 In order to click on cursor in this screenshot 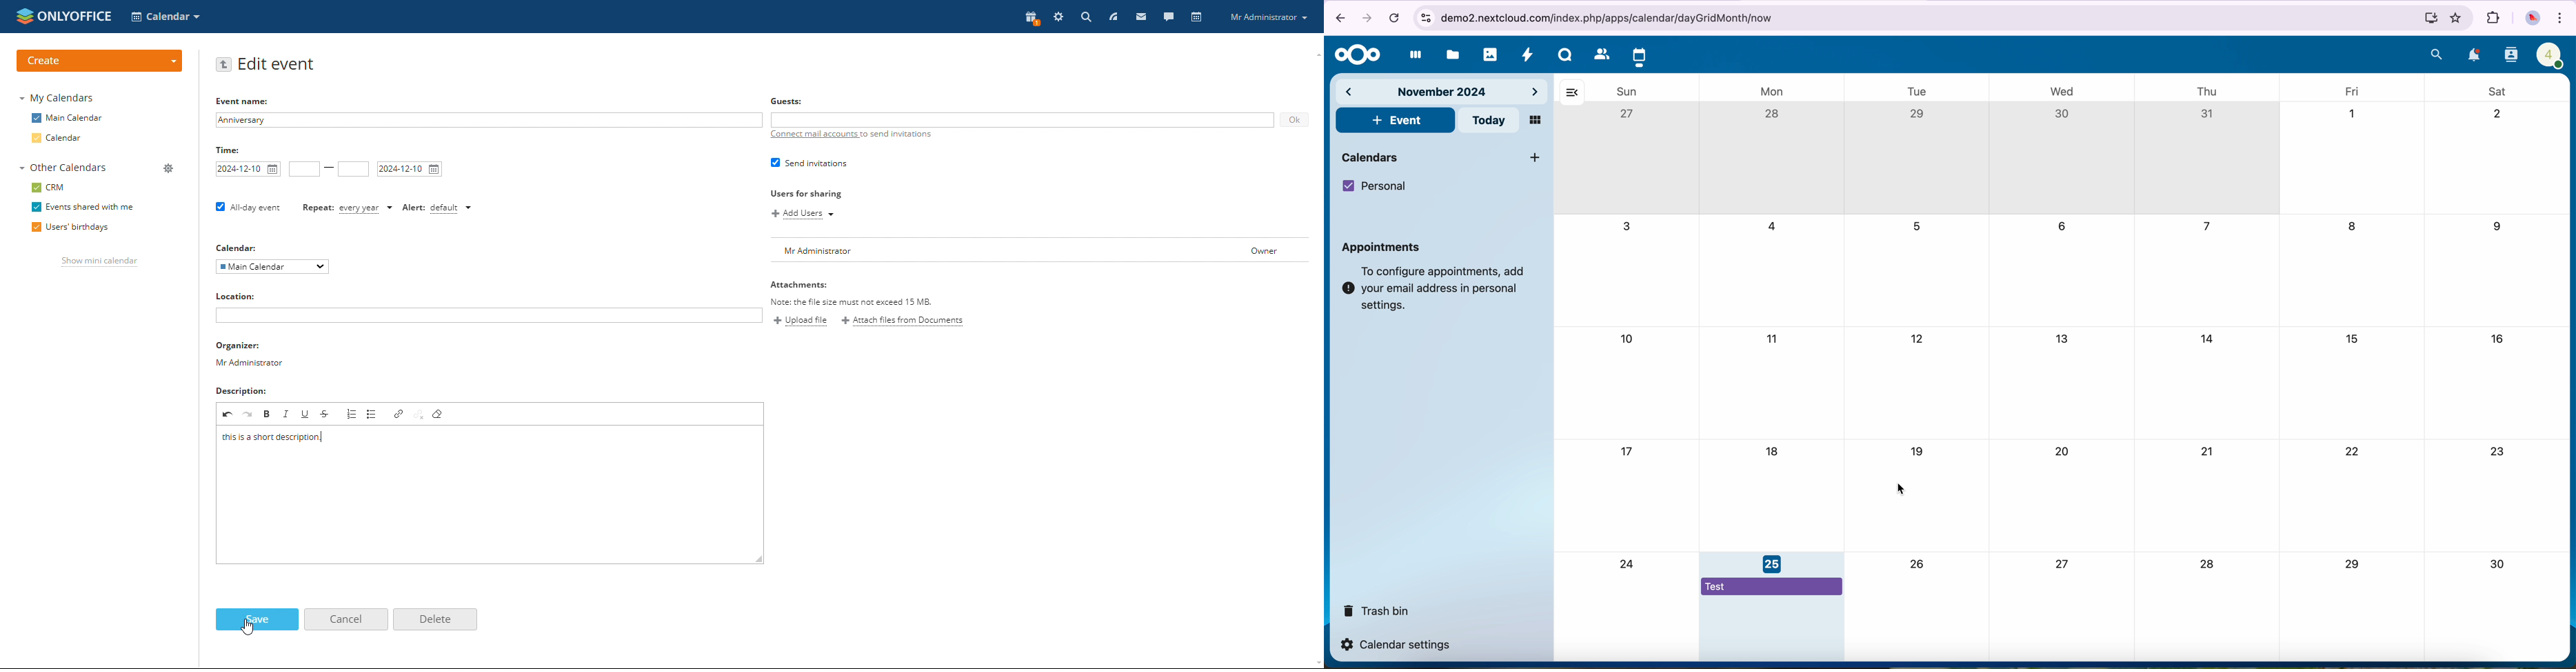, I will do `click(1902, 487)`.